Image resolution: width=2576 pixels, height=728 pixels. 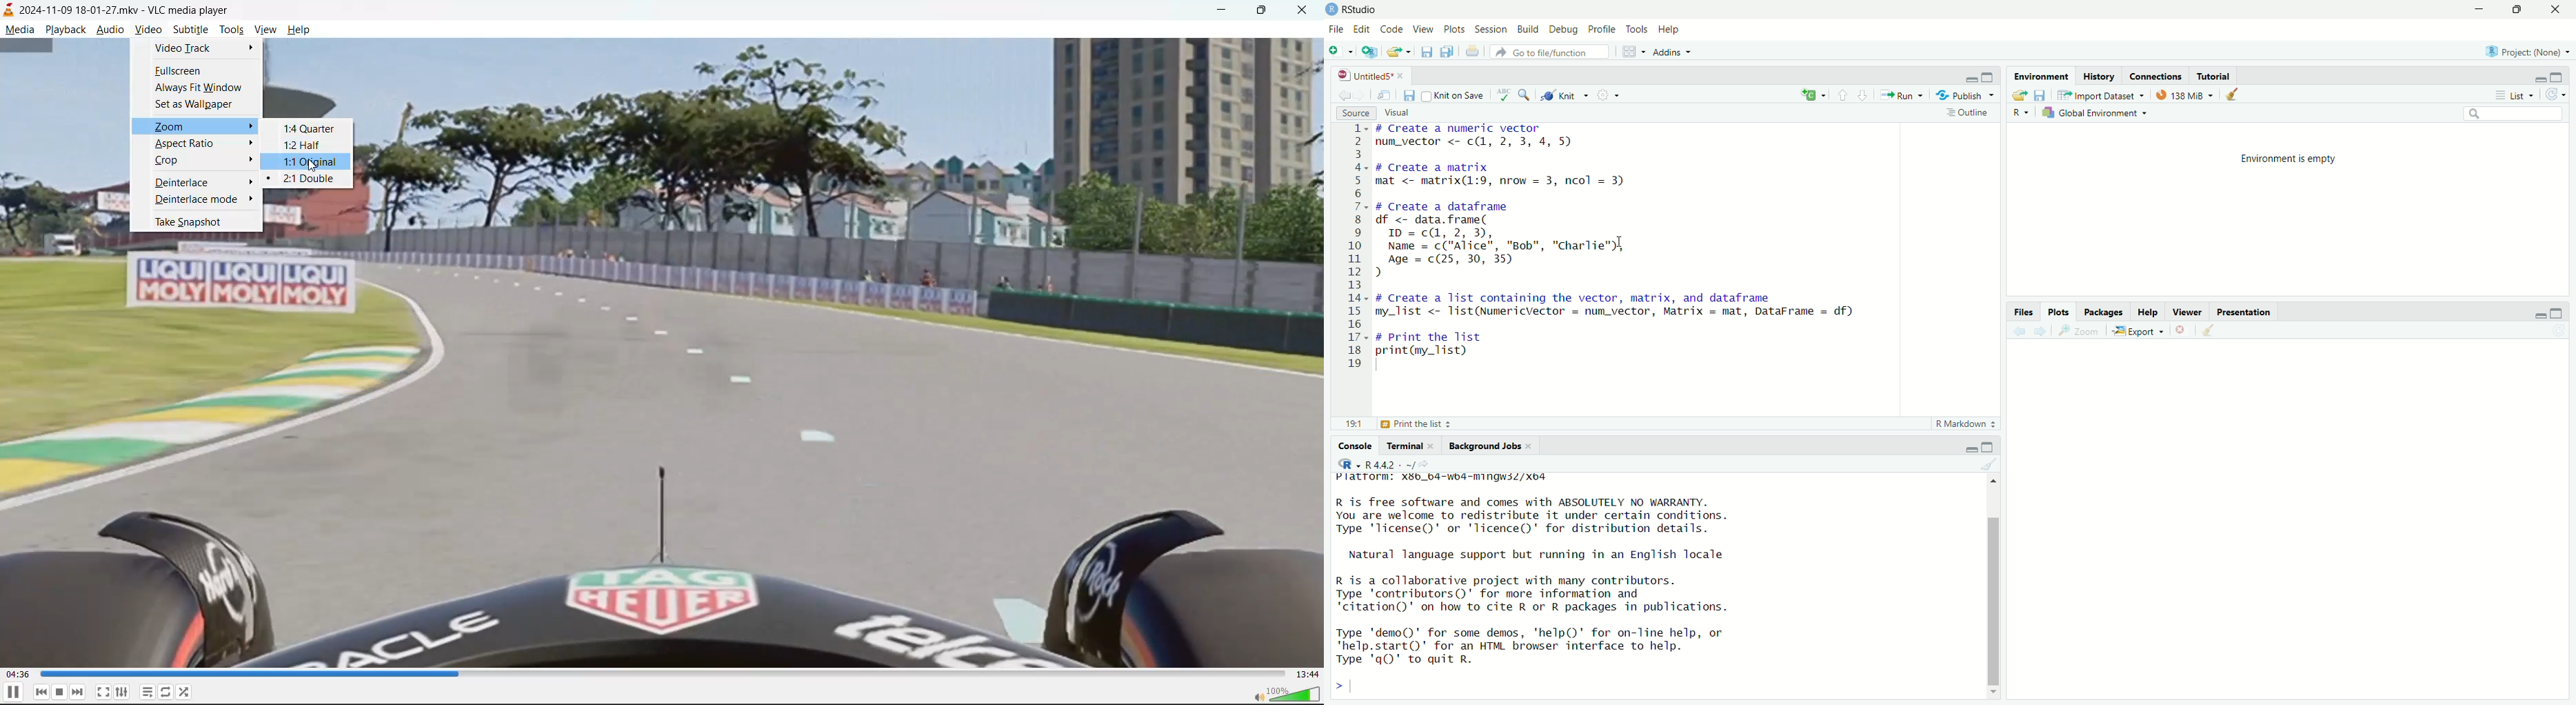 What do you see at coordinates (1454, 30) in the screenshot?
I see `Plots` at bounding box center [1454, 30].